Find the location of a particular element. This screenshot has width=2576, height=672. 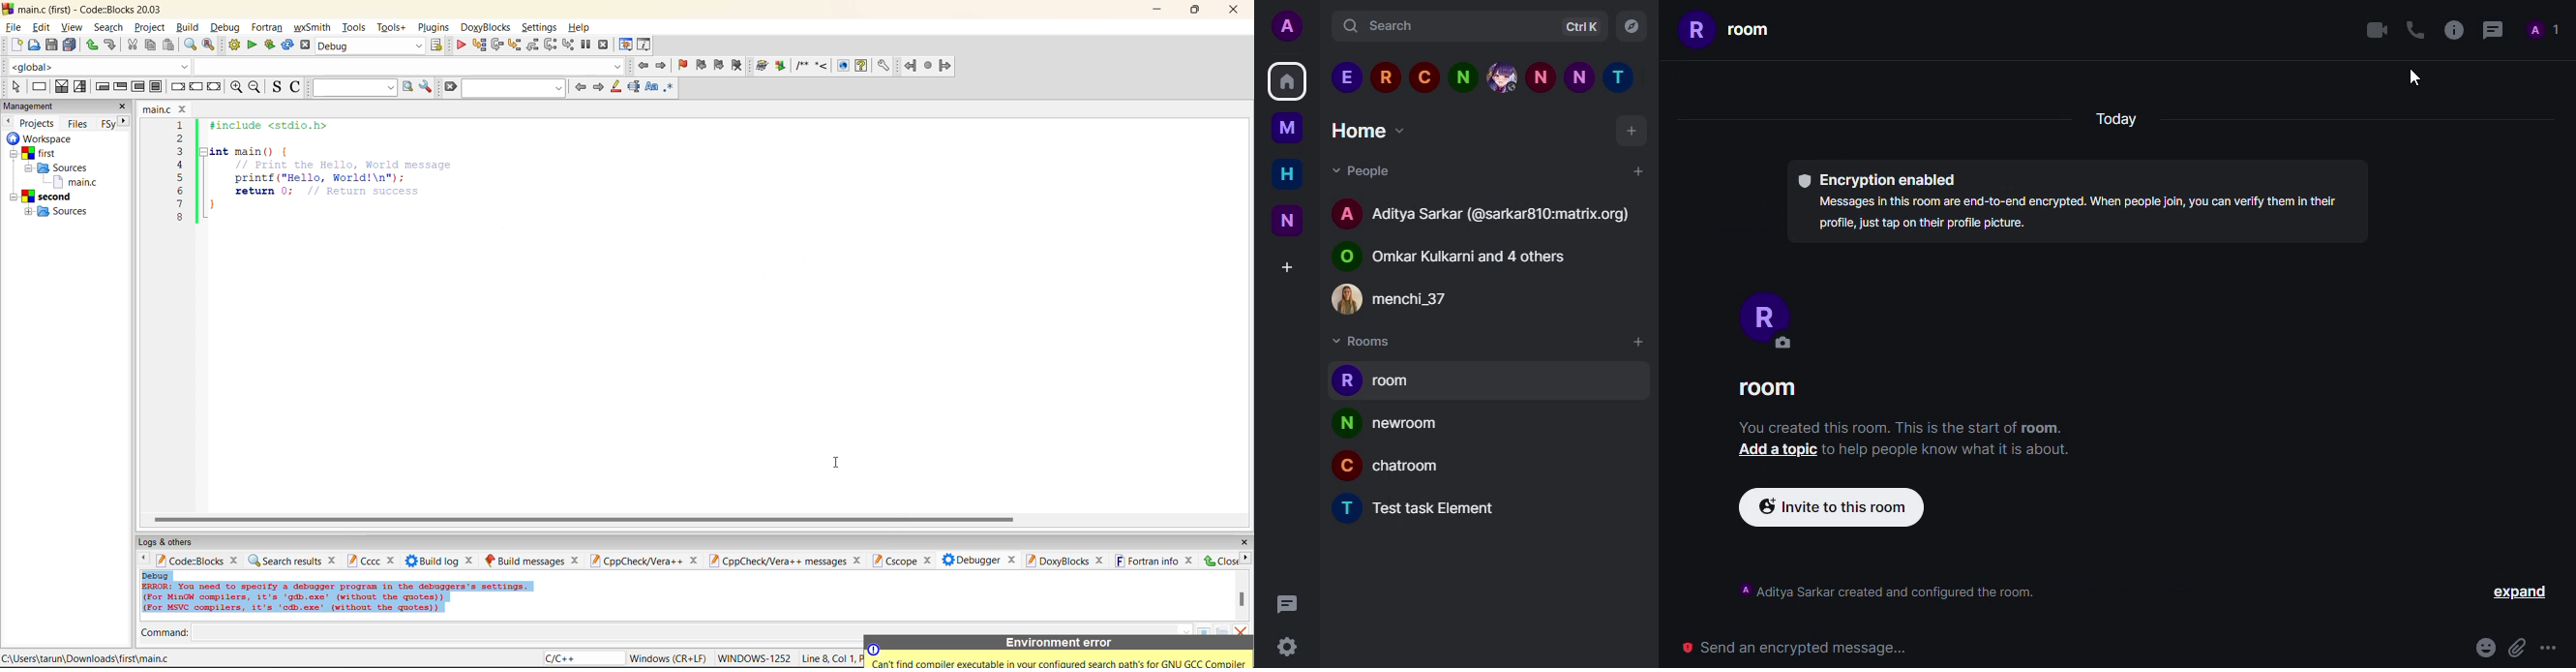

build is located at coordinates (187, 27).